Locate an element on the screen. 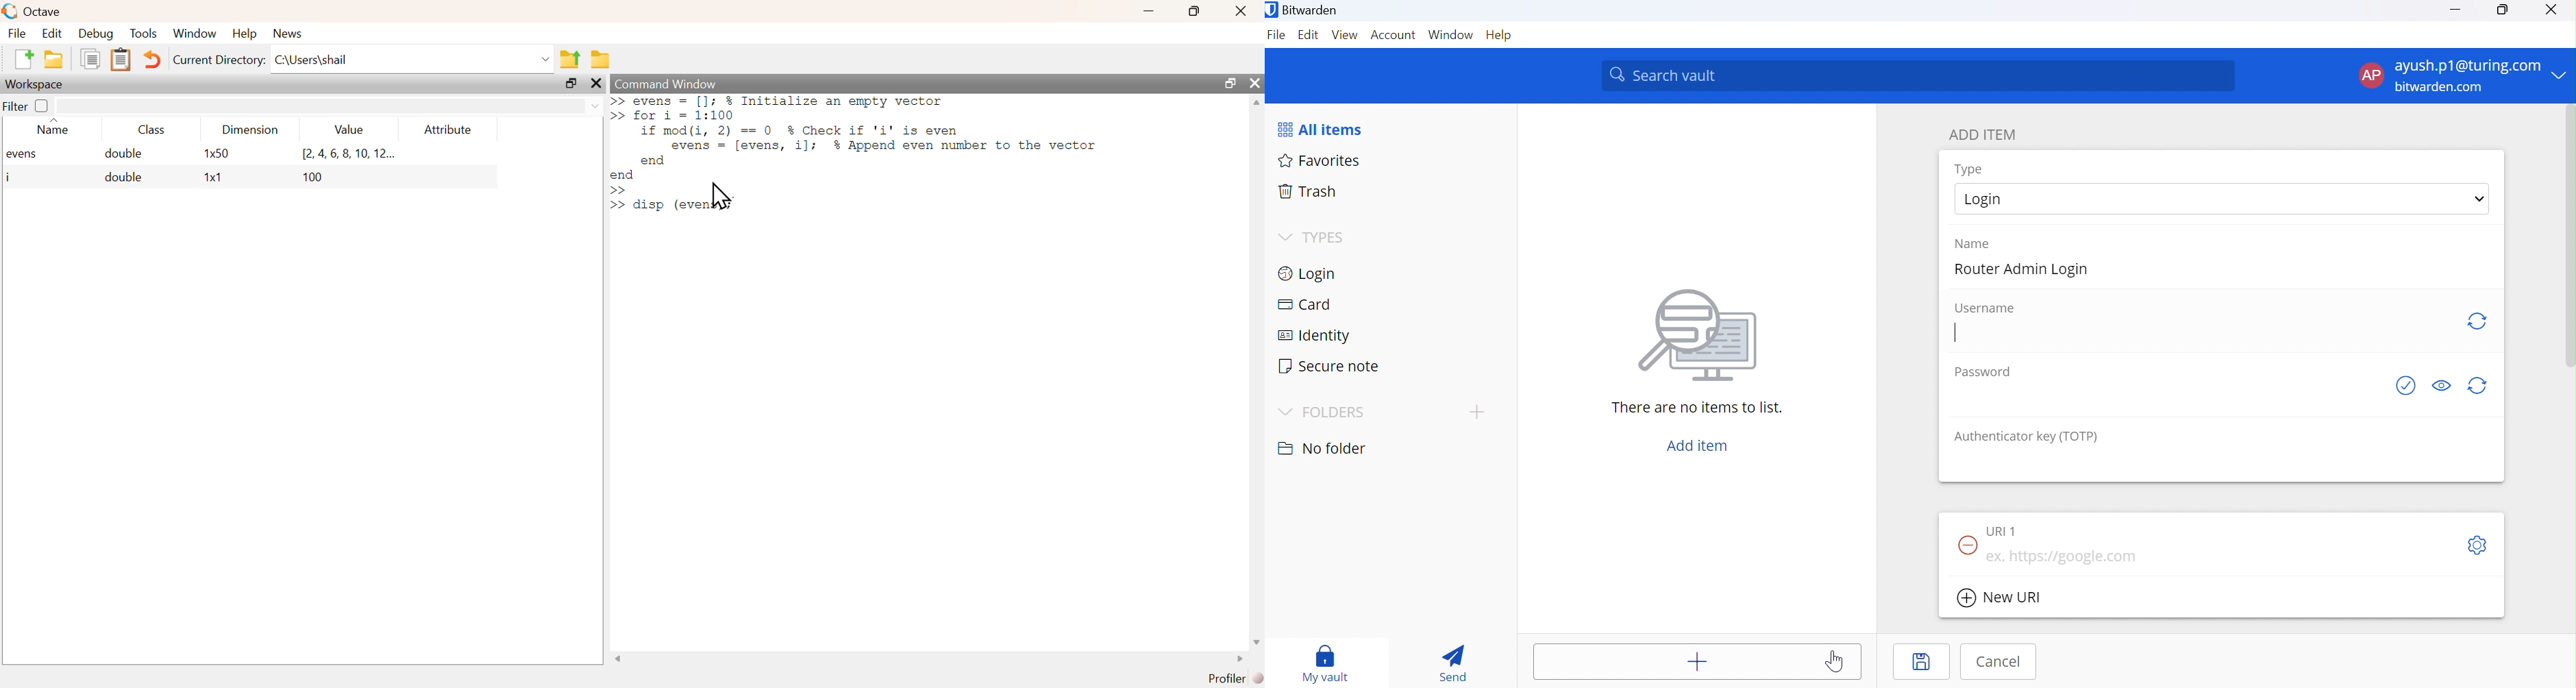 The width and height of the screenshot is (2576, 700). select Login type is located at coordinates (2222, 198).